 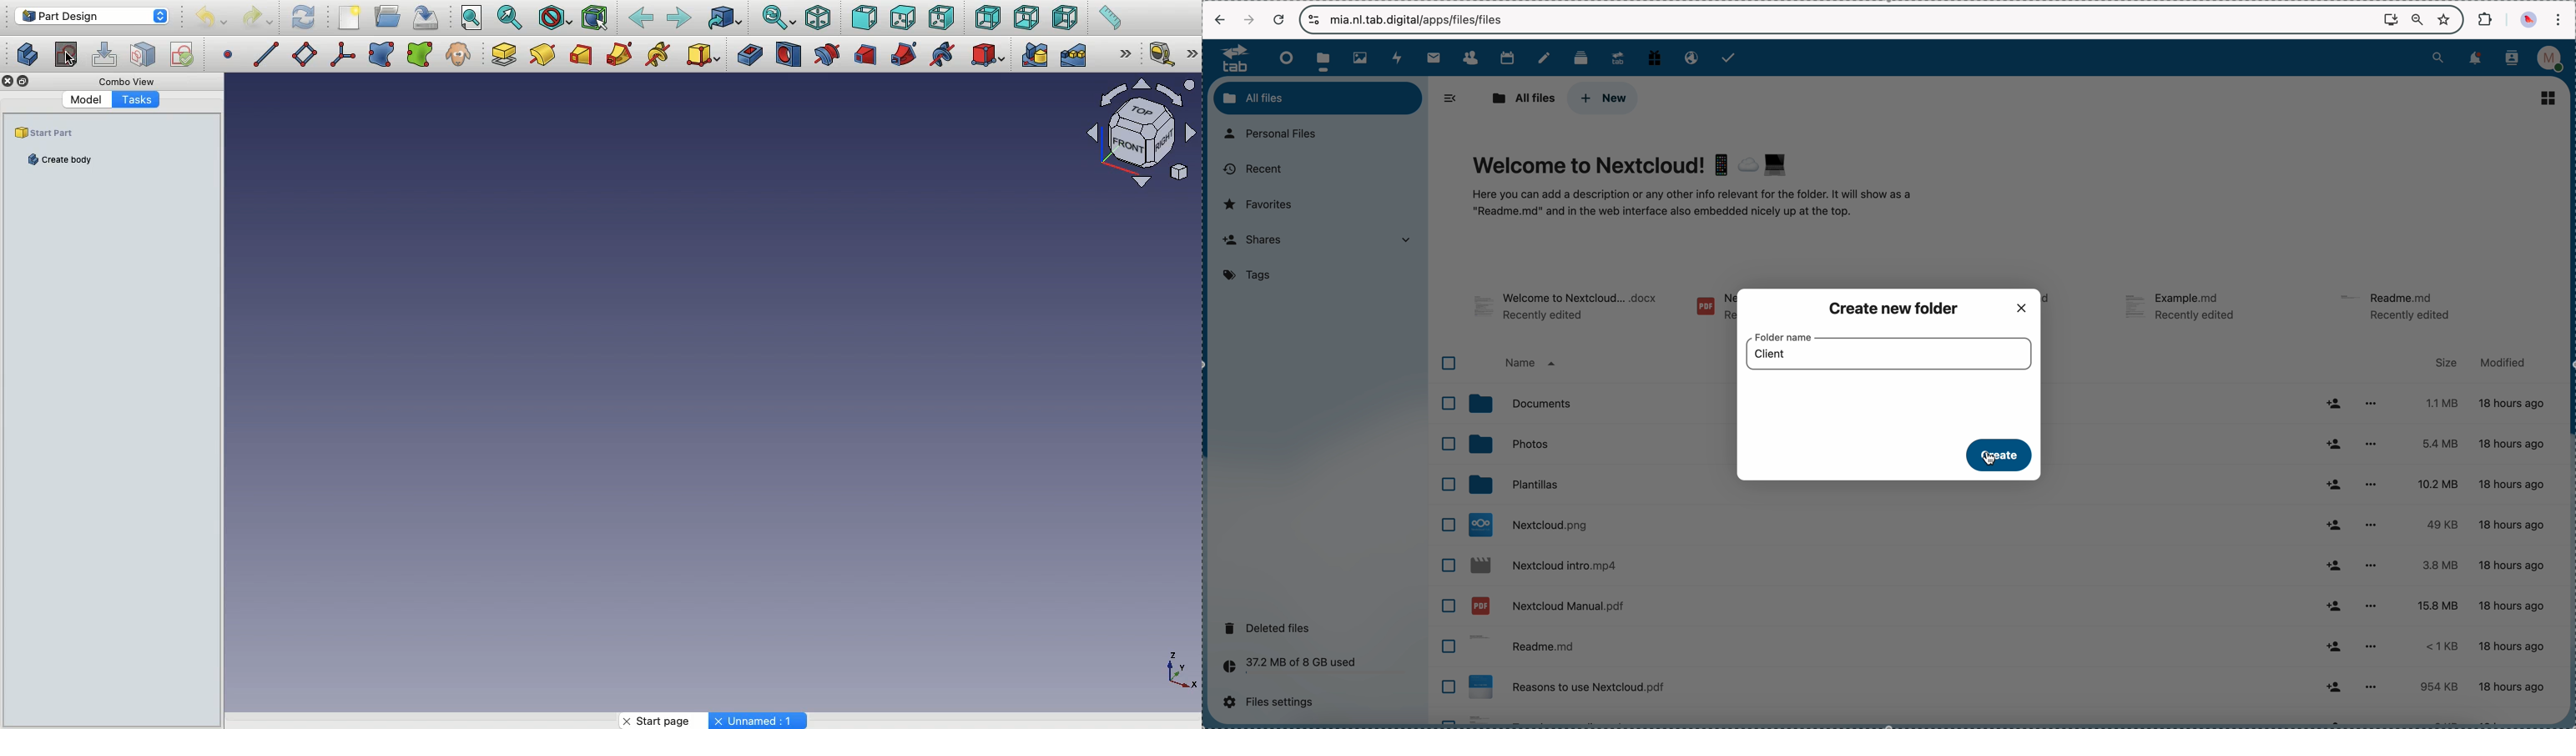 I want to click on Pad, so click(x=505, y=54).